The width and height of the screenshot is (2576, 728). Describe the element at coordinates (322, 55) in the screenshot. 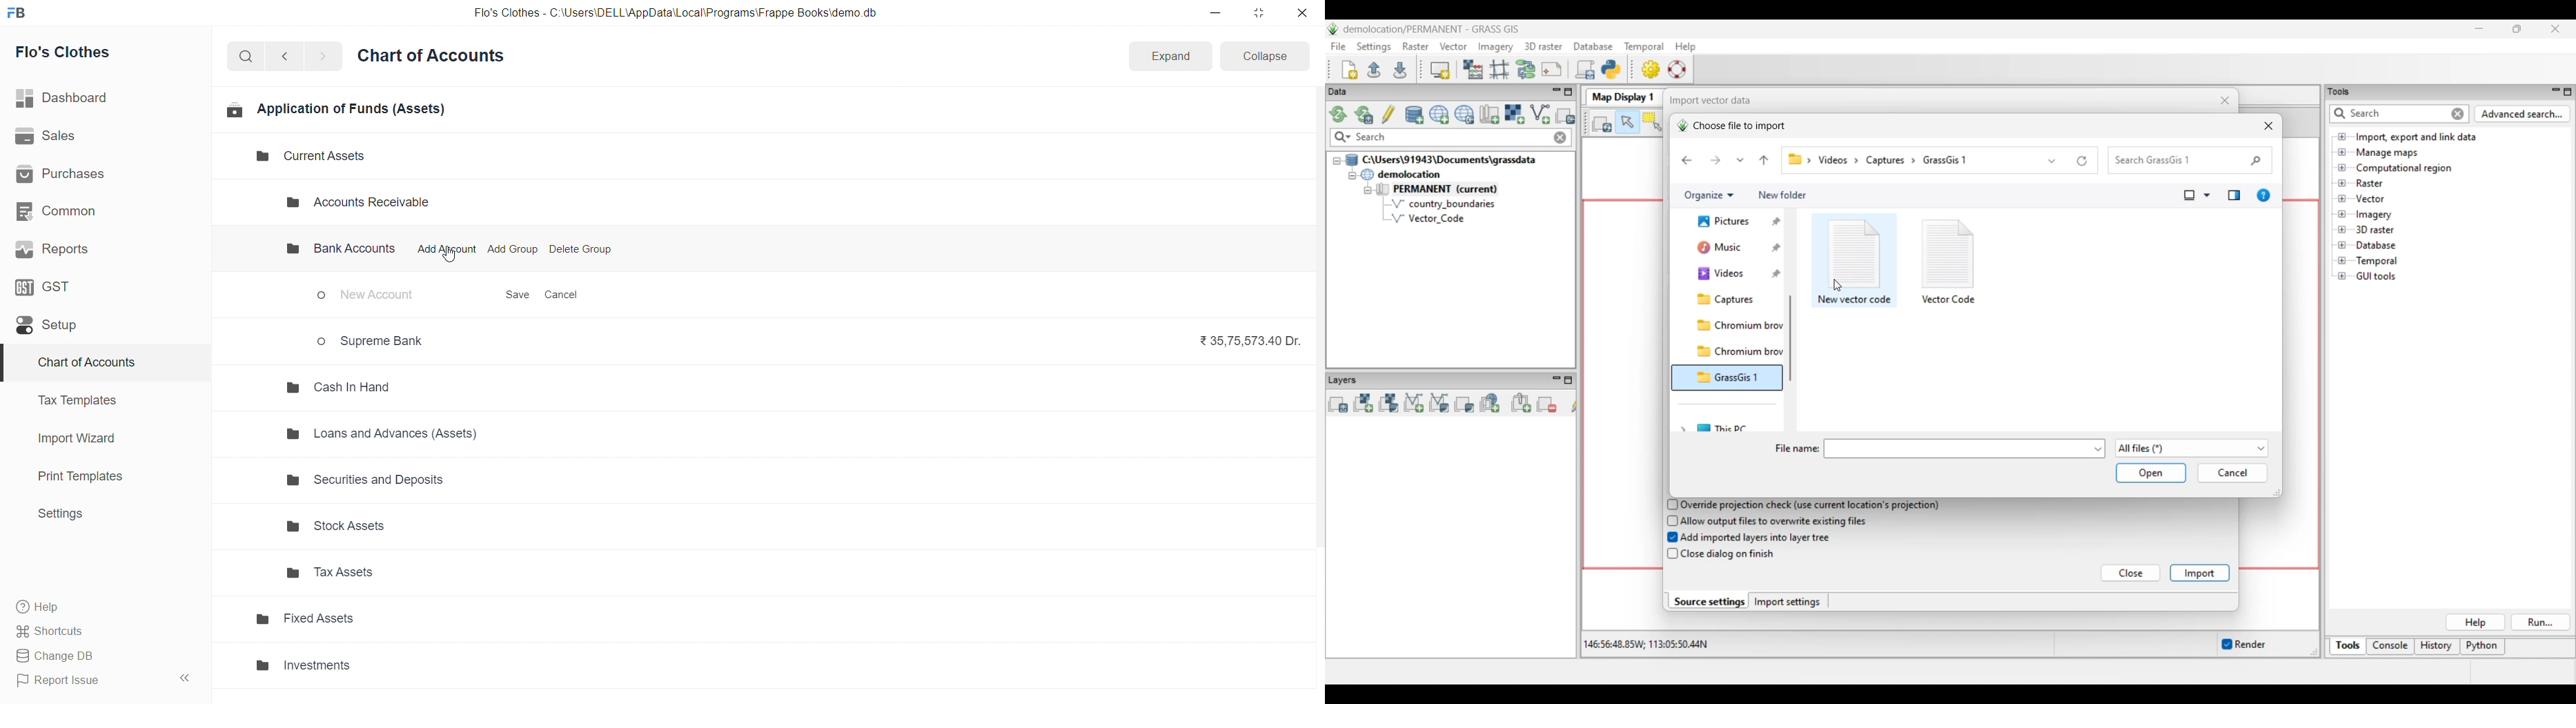

I see `navigate forward` at that location.